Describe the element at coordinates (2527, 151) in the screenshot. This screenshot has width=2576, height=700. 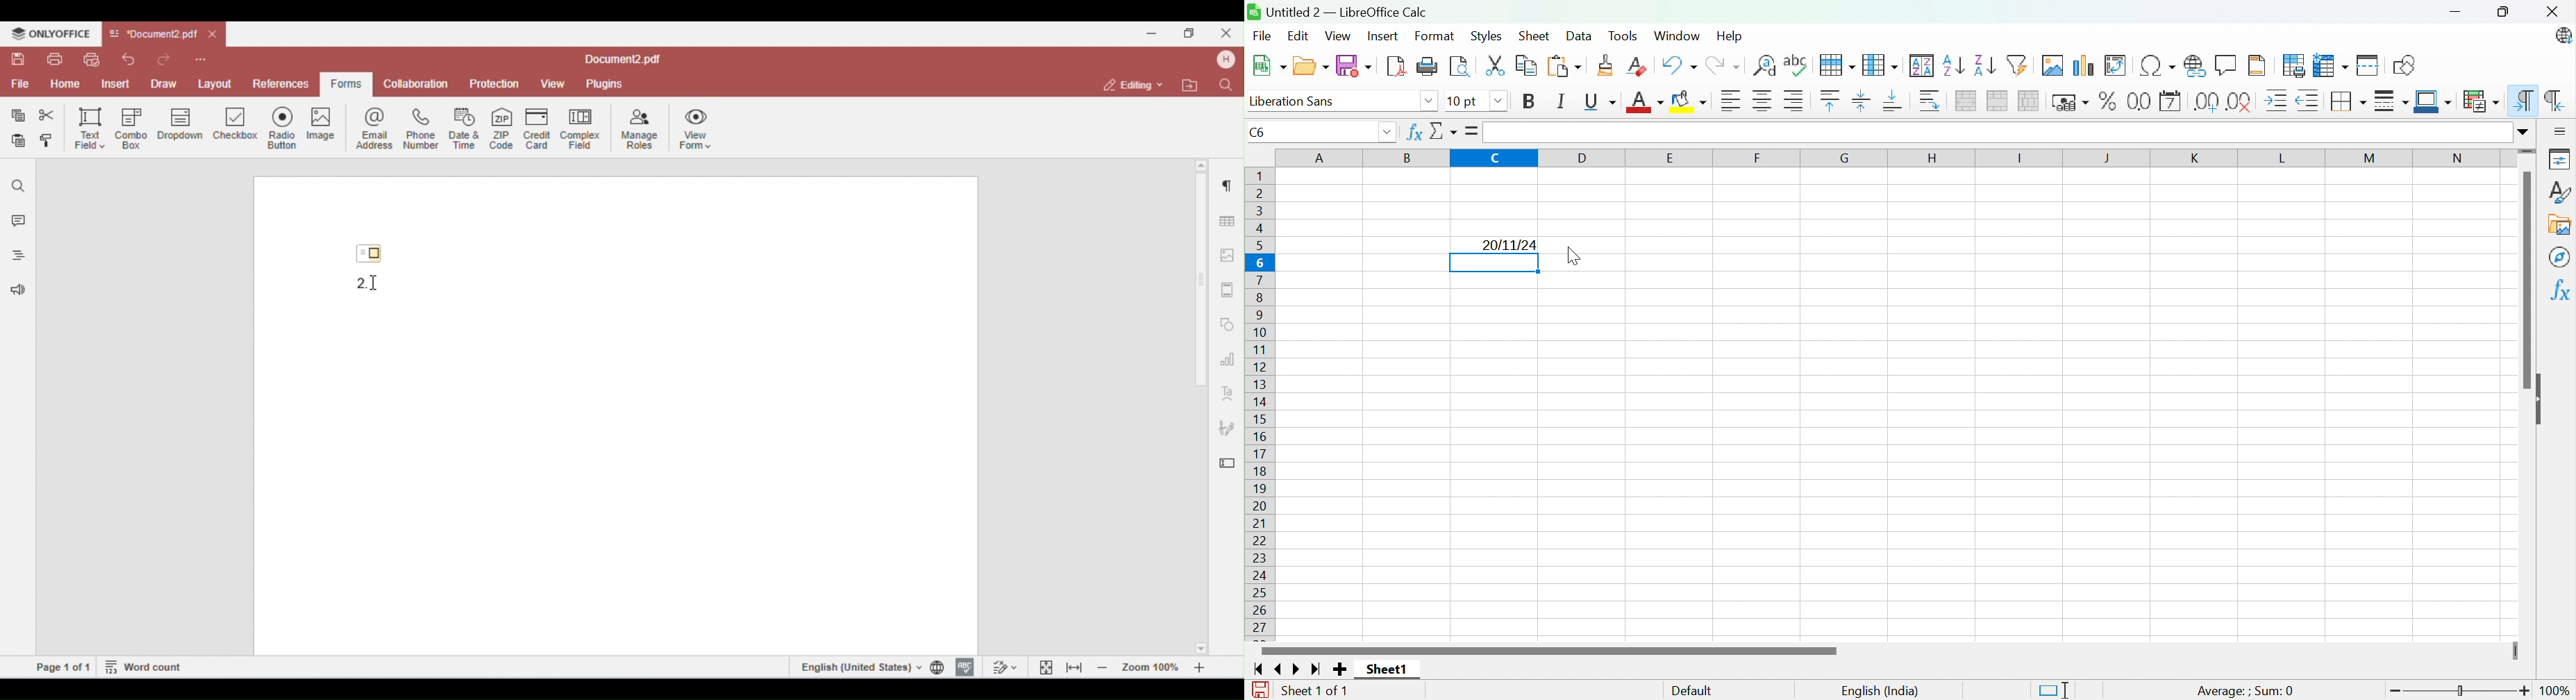
I see `Slider` at that location.